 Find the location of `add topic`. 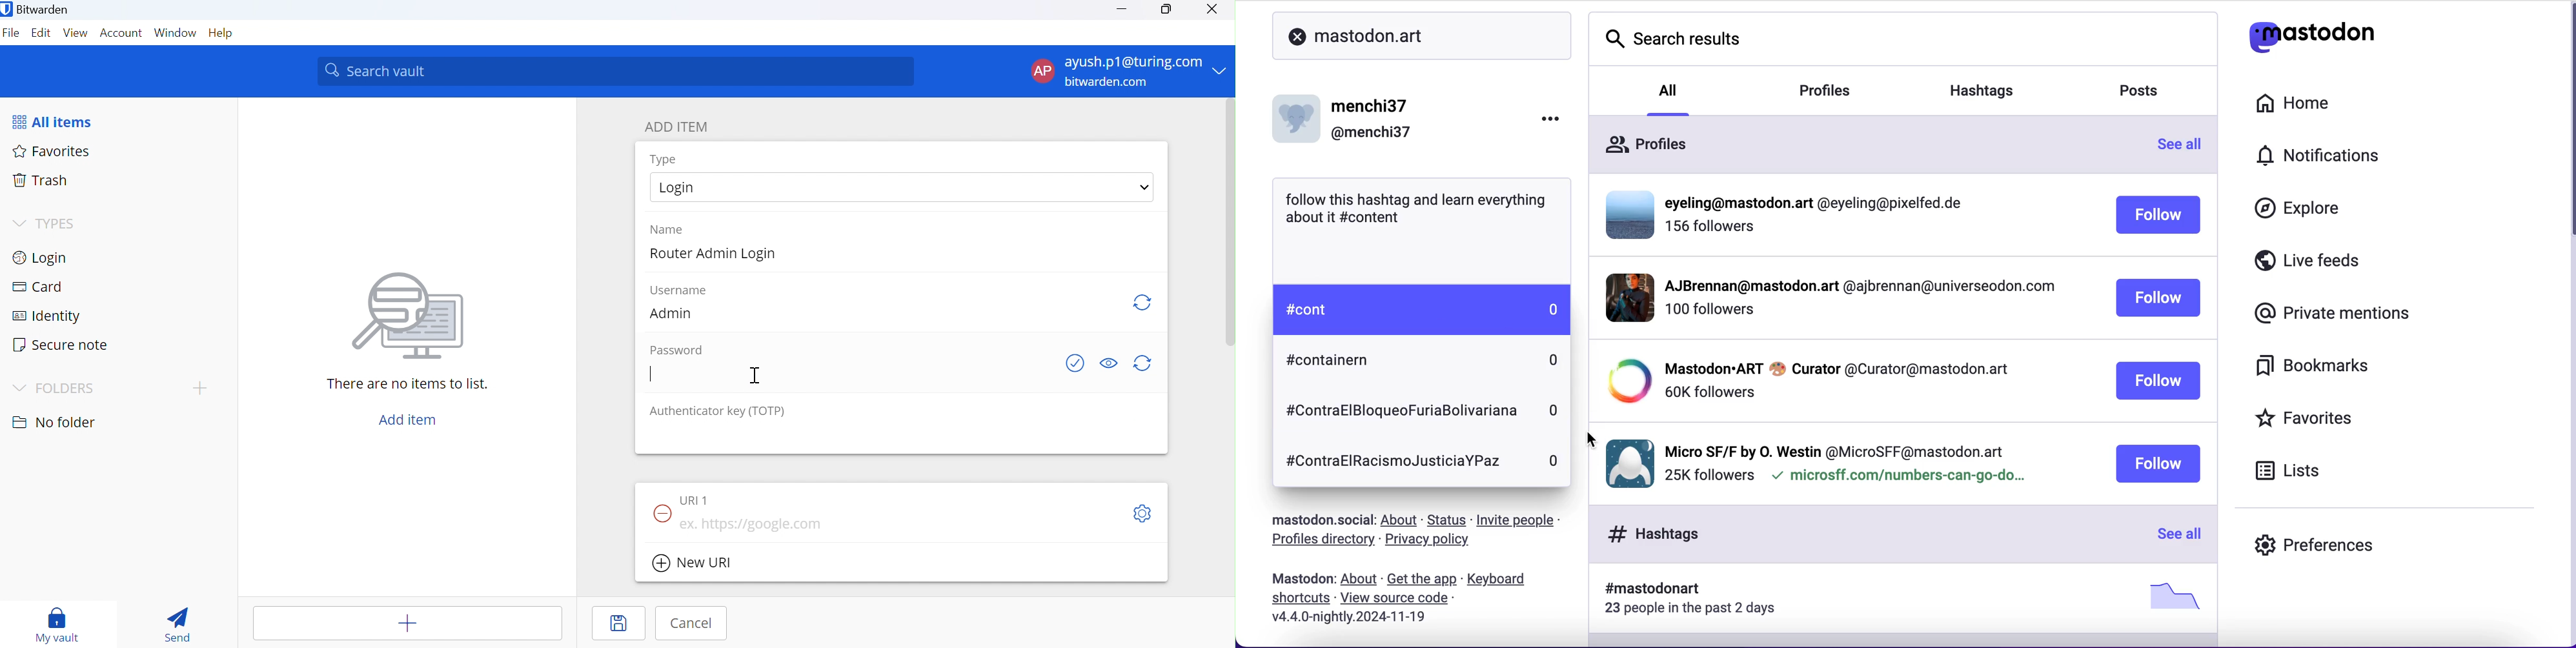

add topic is located at coordinates (200, 387).